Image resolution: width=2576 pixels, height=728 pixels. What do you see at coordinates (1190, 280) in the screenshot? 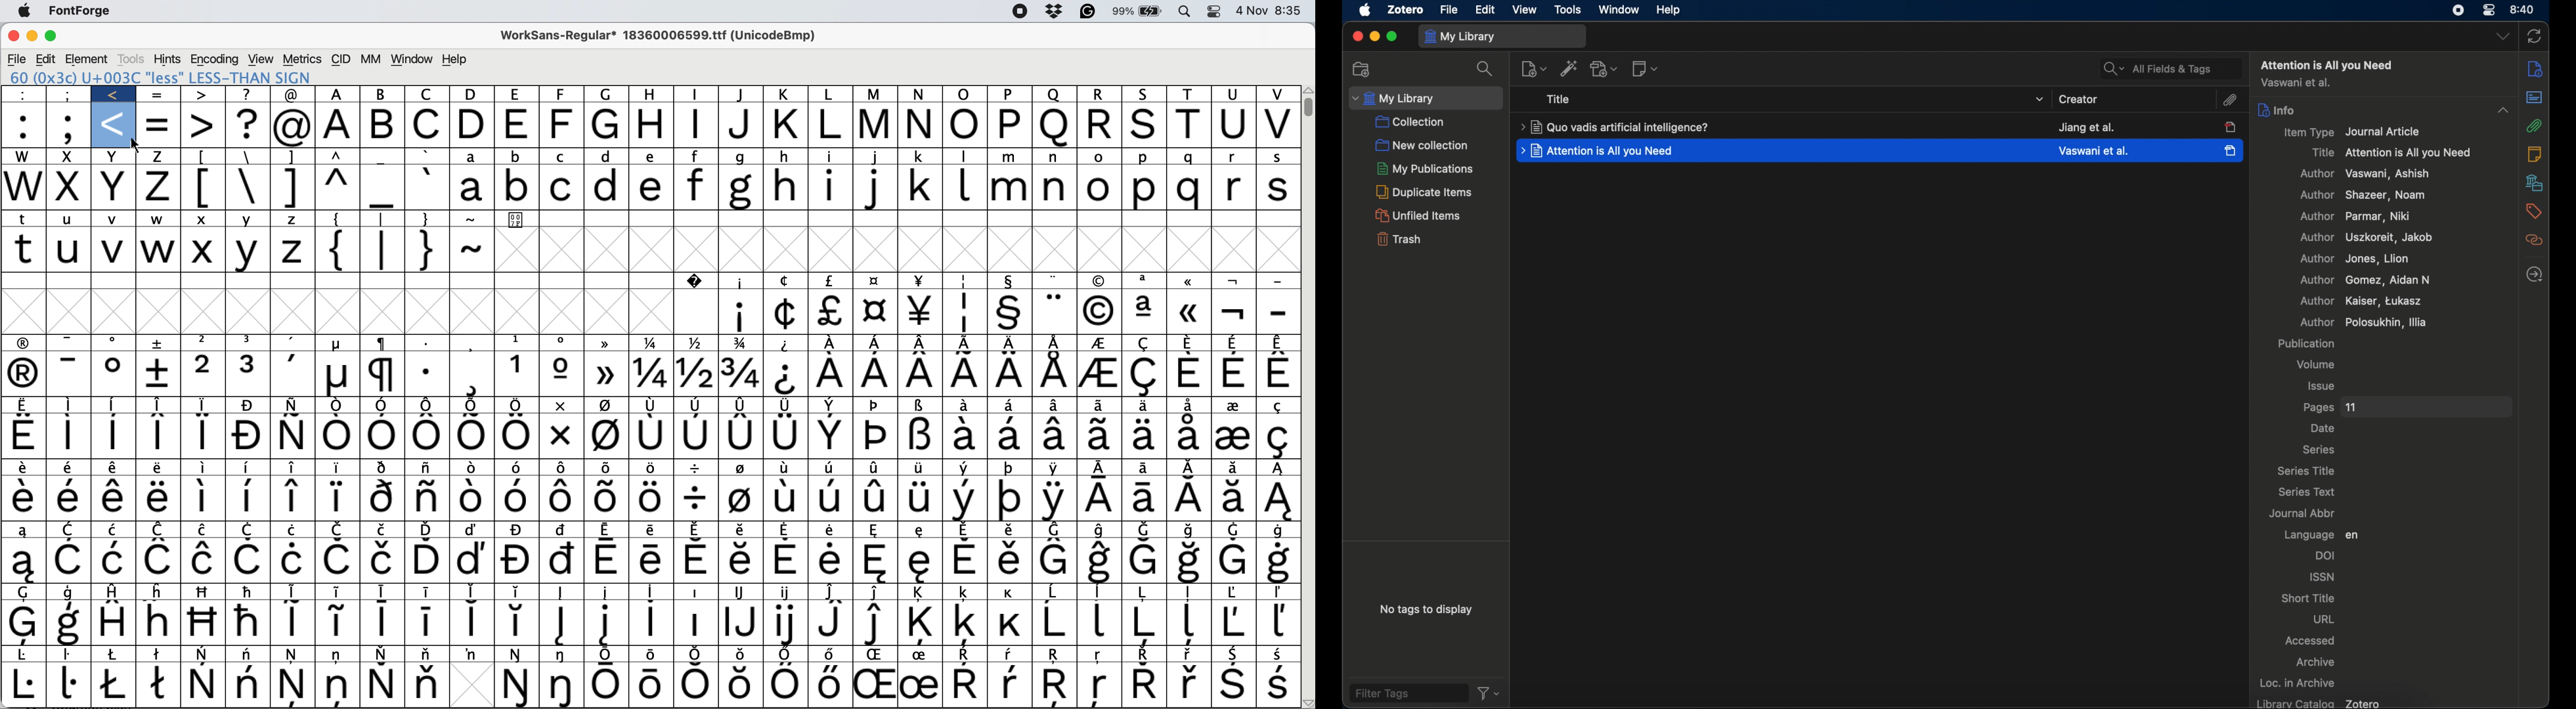
I see `Symbol` at bounding box center [1190, 280].